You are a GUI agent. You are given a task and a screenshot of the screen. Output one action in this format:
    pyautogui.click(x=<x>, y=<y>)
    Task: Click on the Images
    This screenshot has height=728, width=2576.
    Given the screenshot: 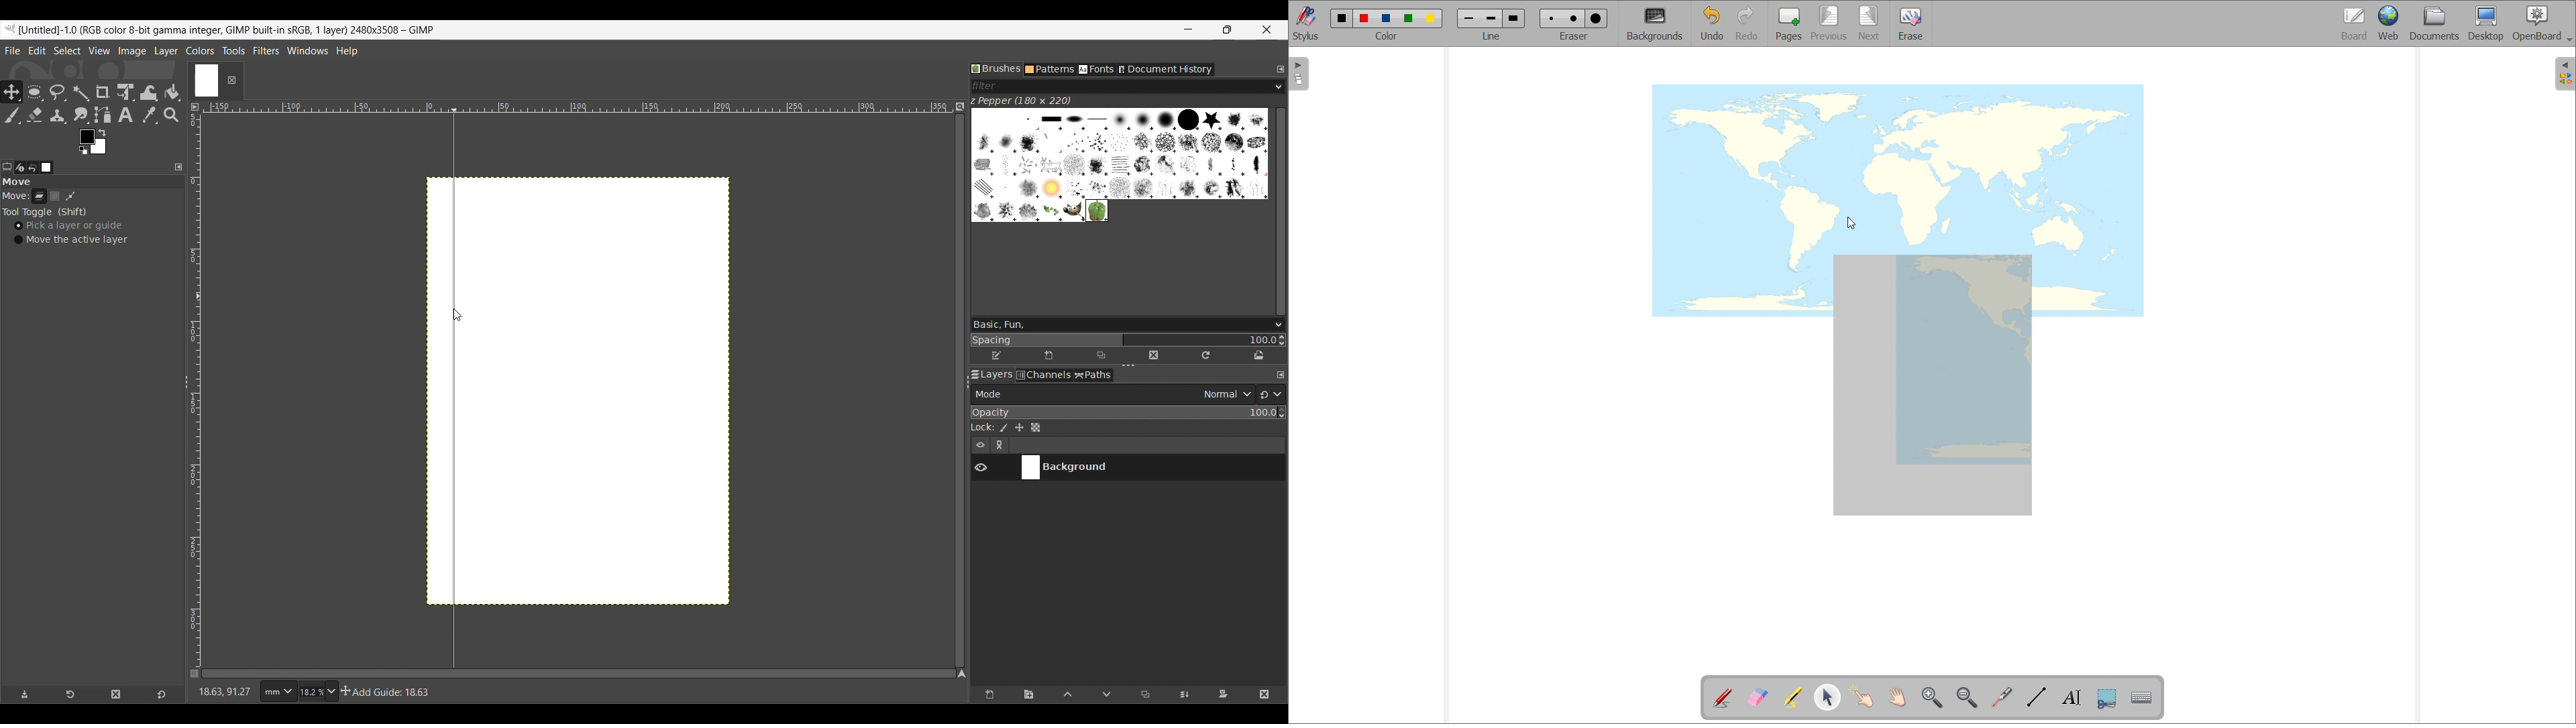 What is the action you would take?
    pyautogui.click(x=47, y=168)
    